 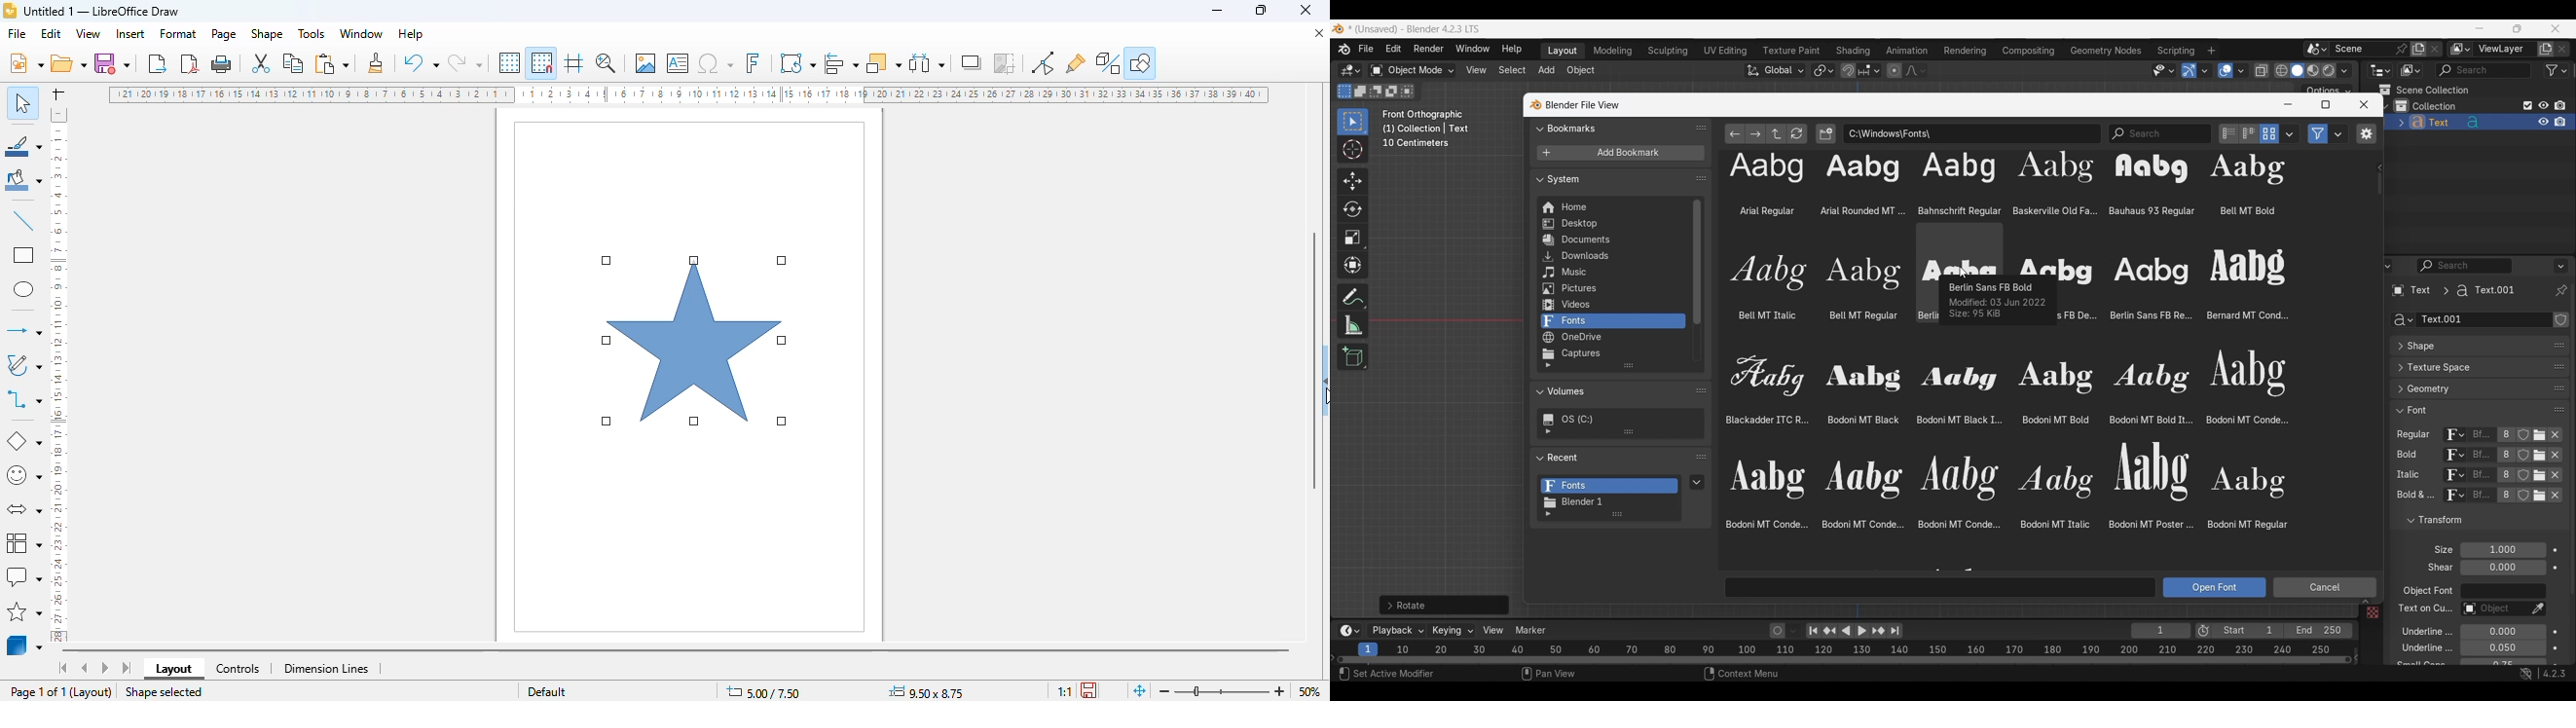 What do you see at coordinates (716, 63) in the screenshot?
I see `insert special characters` at bounding box center [716, 63].